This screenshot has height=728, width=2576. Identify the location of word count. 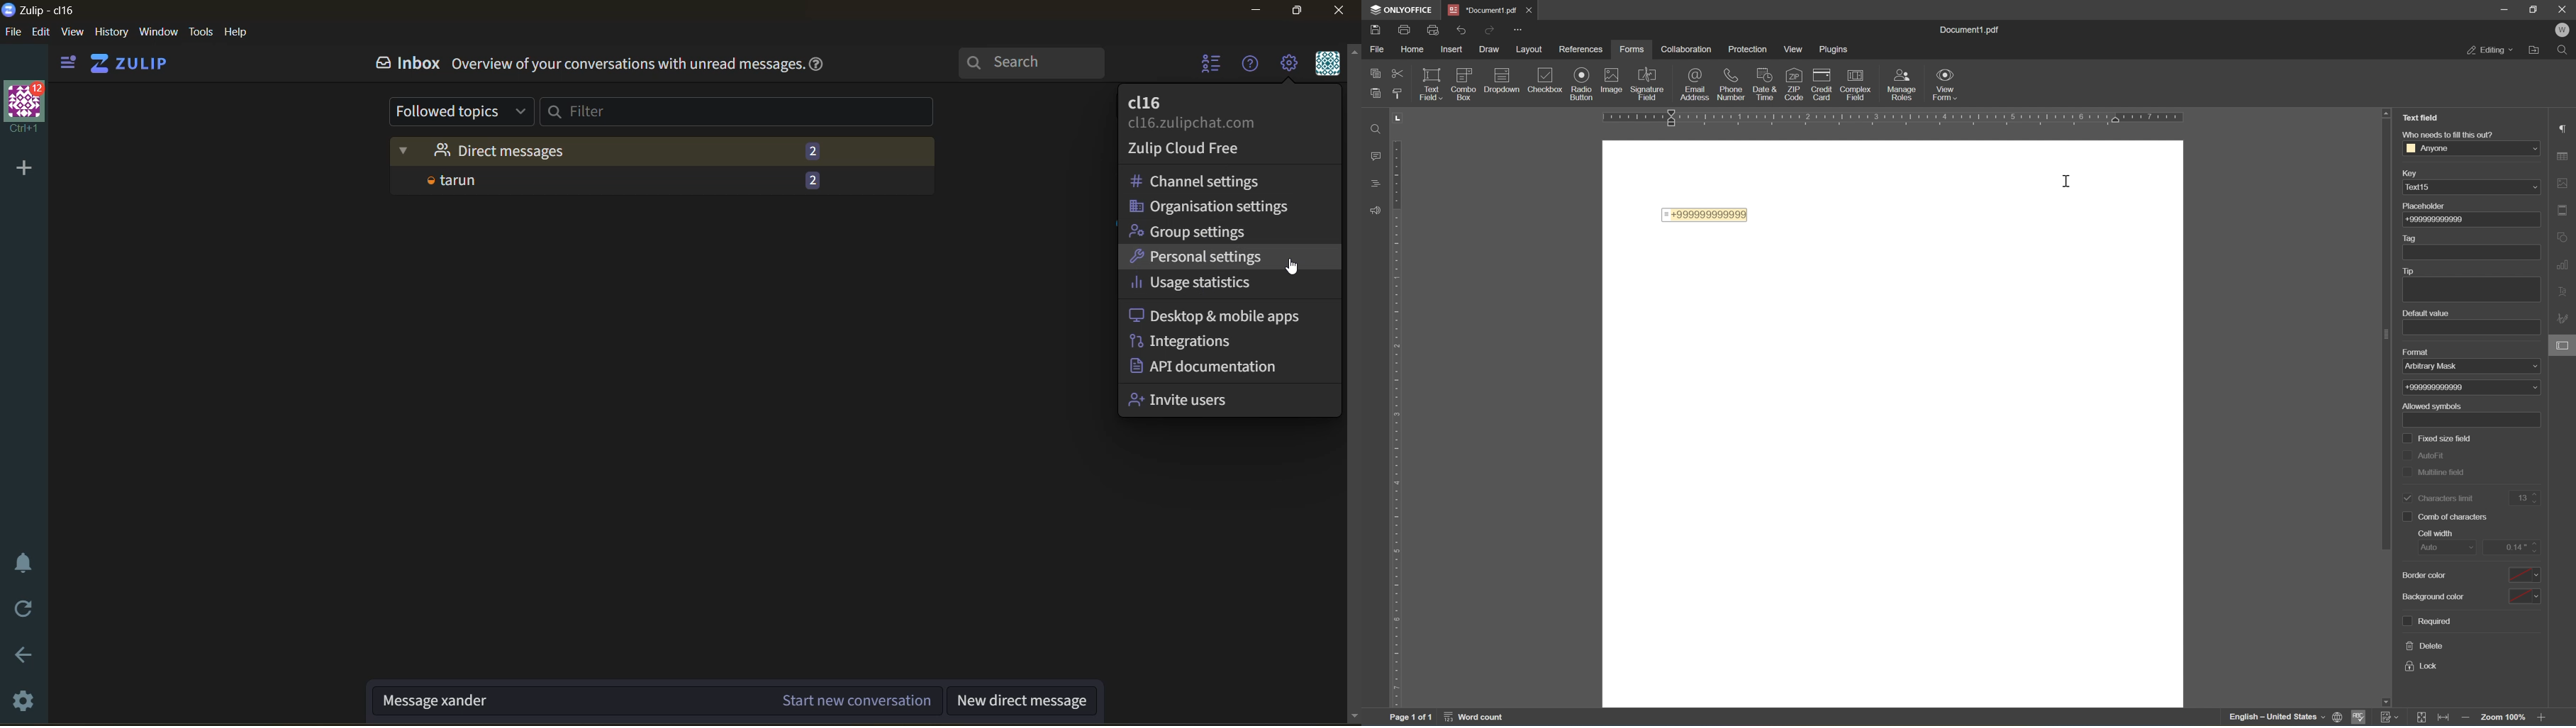
(1477, 717).